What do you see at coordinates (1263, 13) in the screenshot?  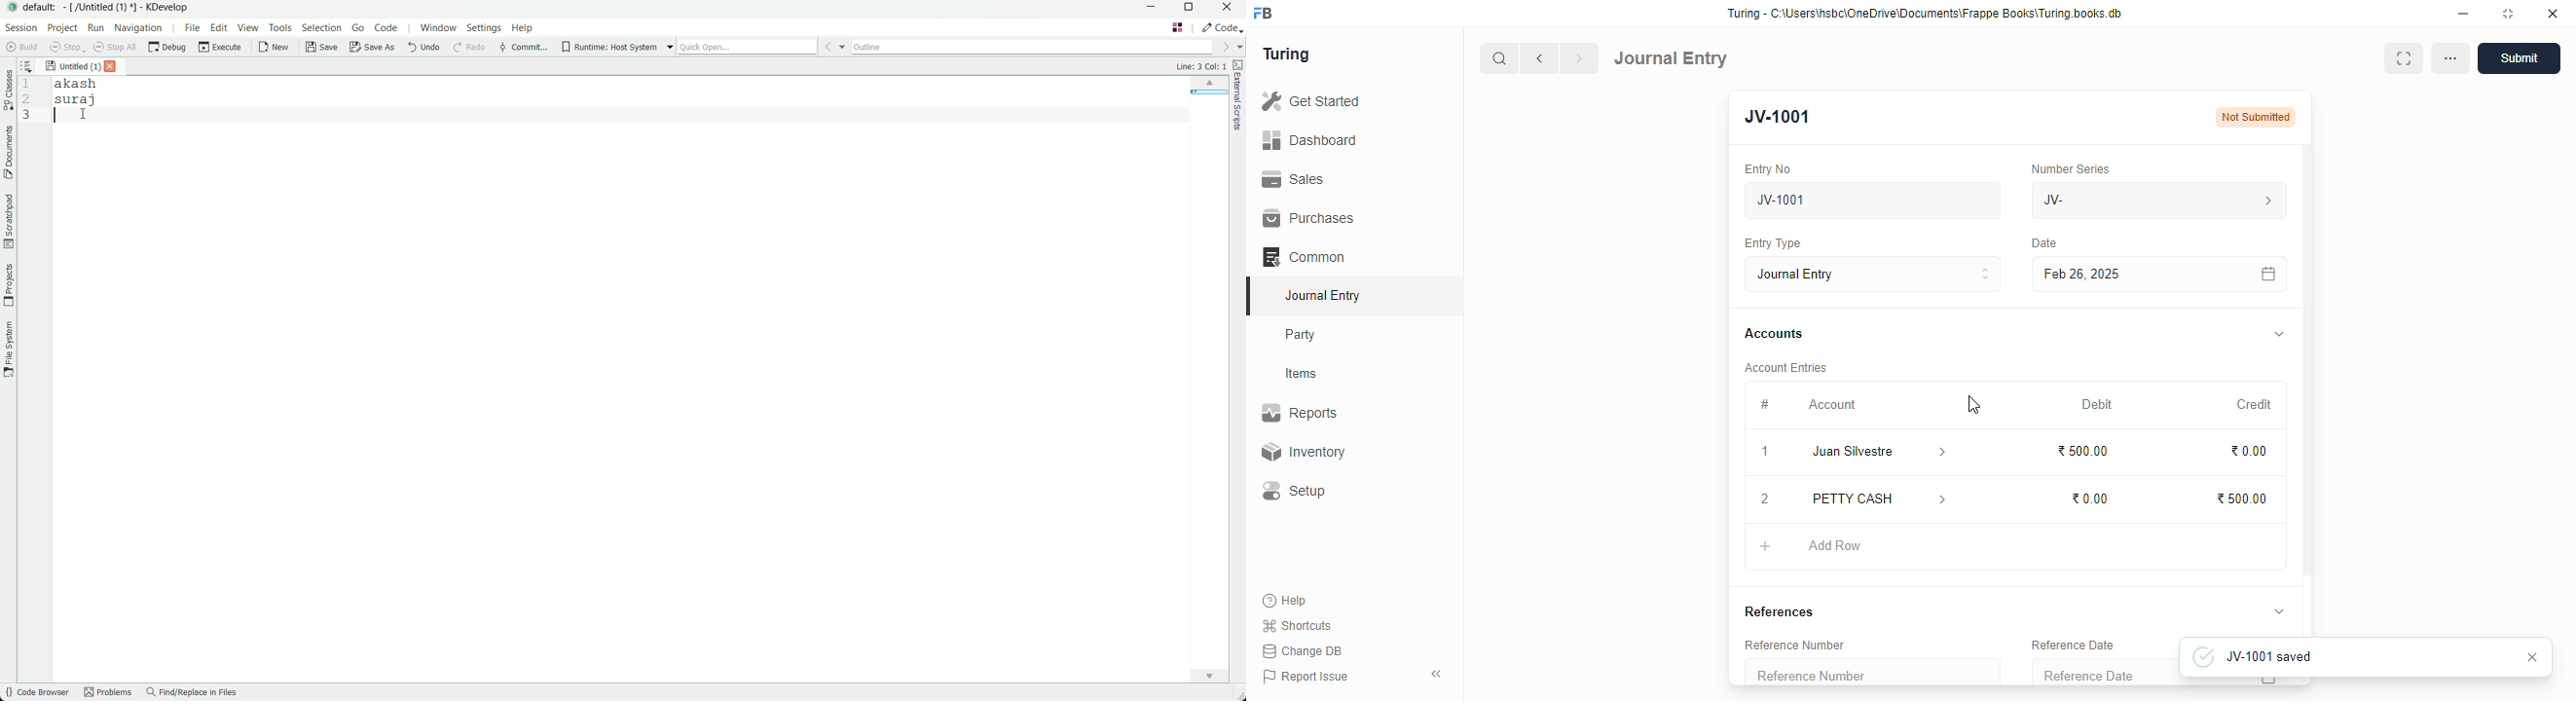 I see `FB - logo` at bounding box center [1263, 13].